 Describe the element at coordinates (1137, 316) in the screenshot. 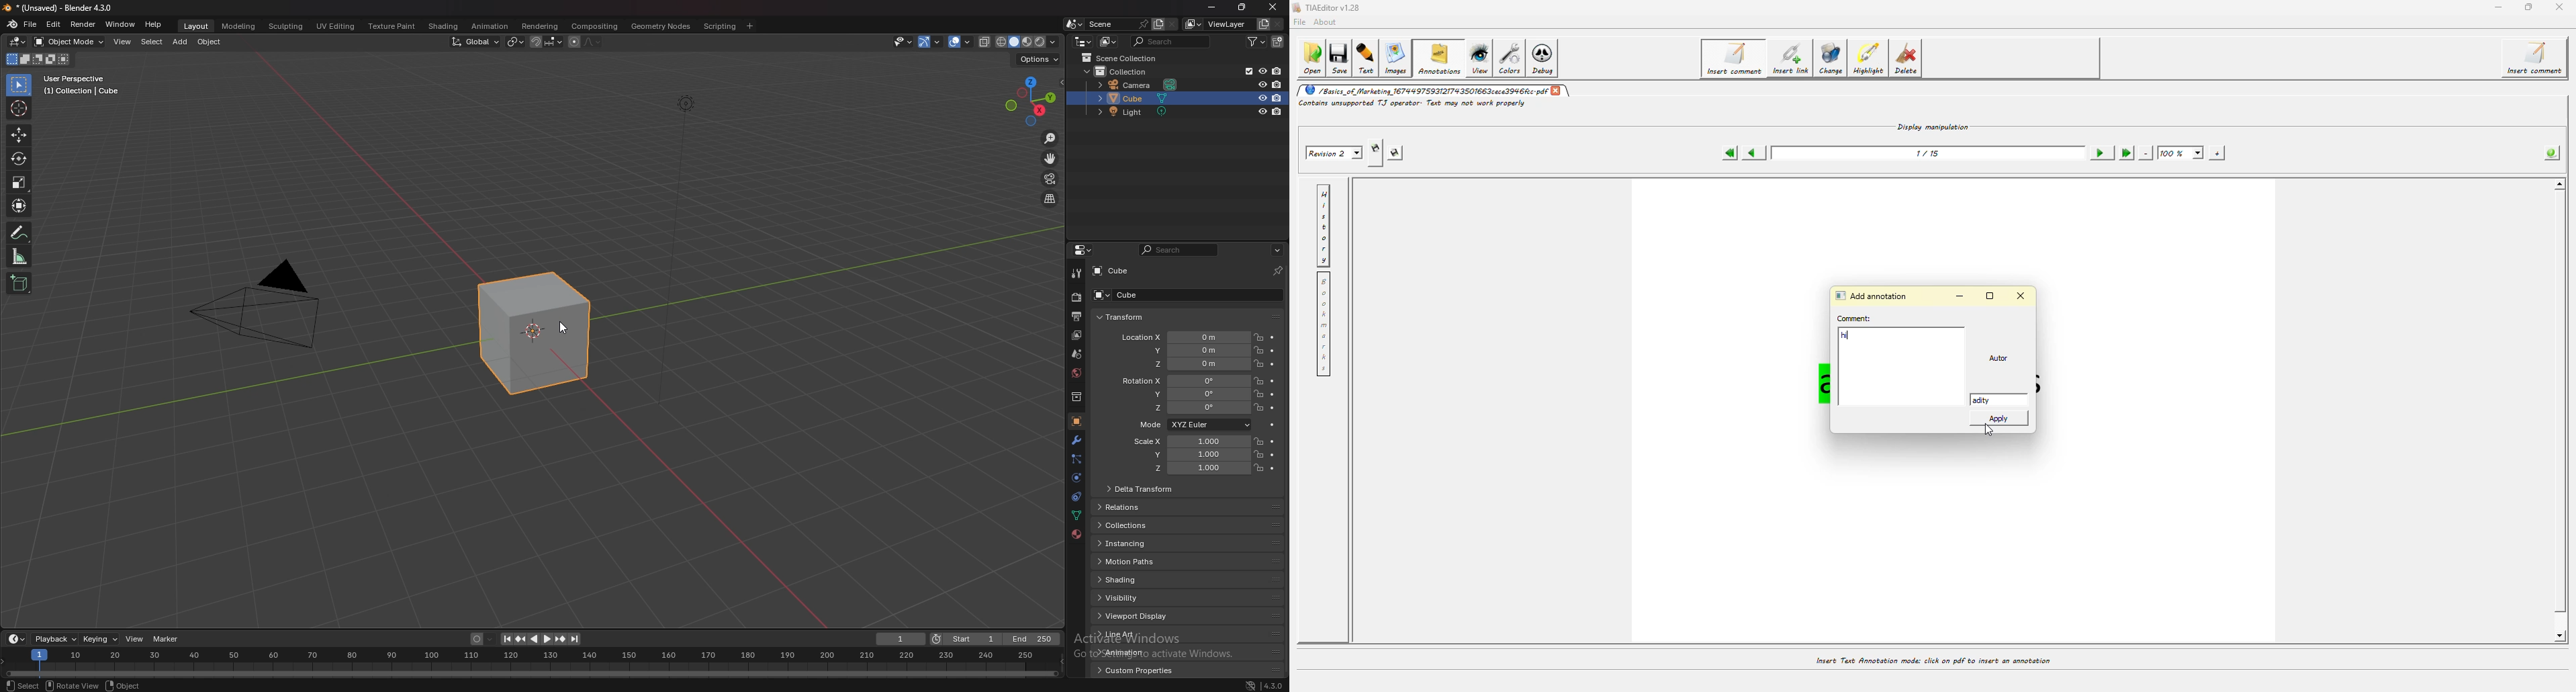

I see `transform` at that location.